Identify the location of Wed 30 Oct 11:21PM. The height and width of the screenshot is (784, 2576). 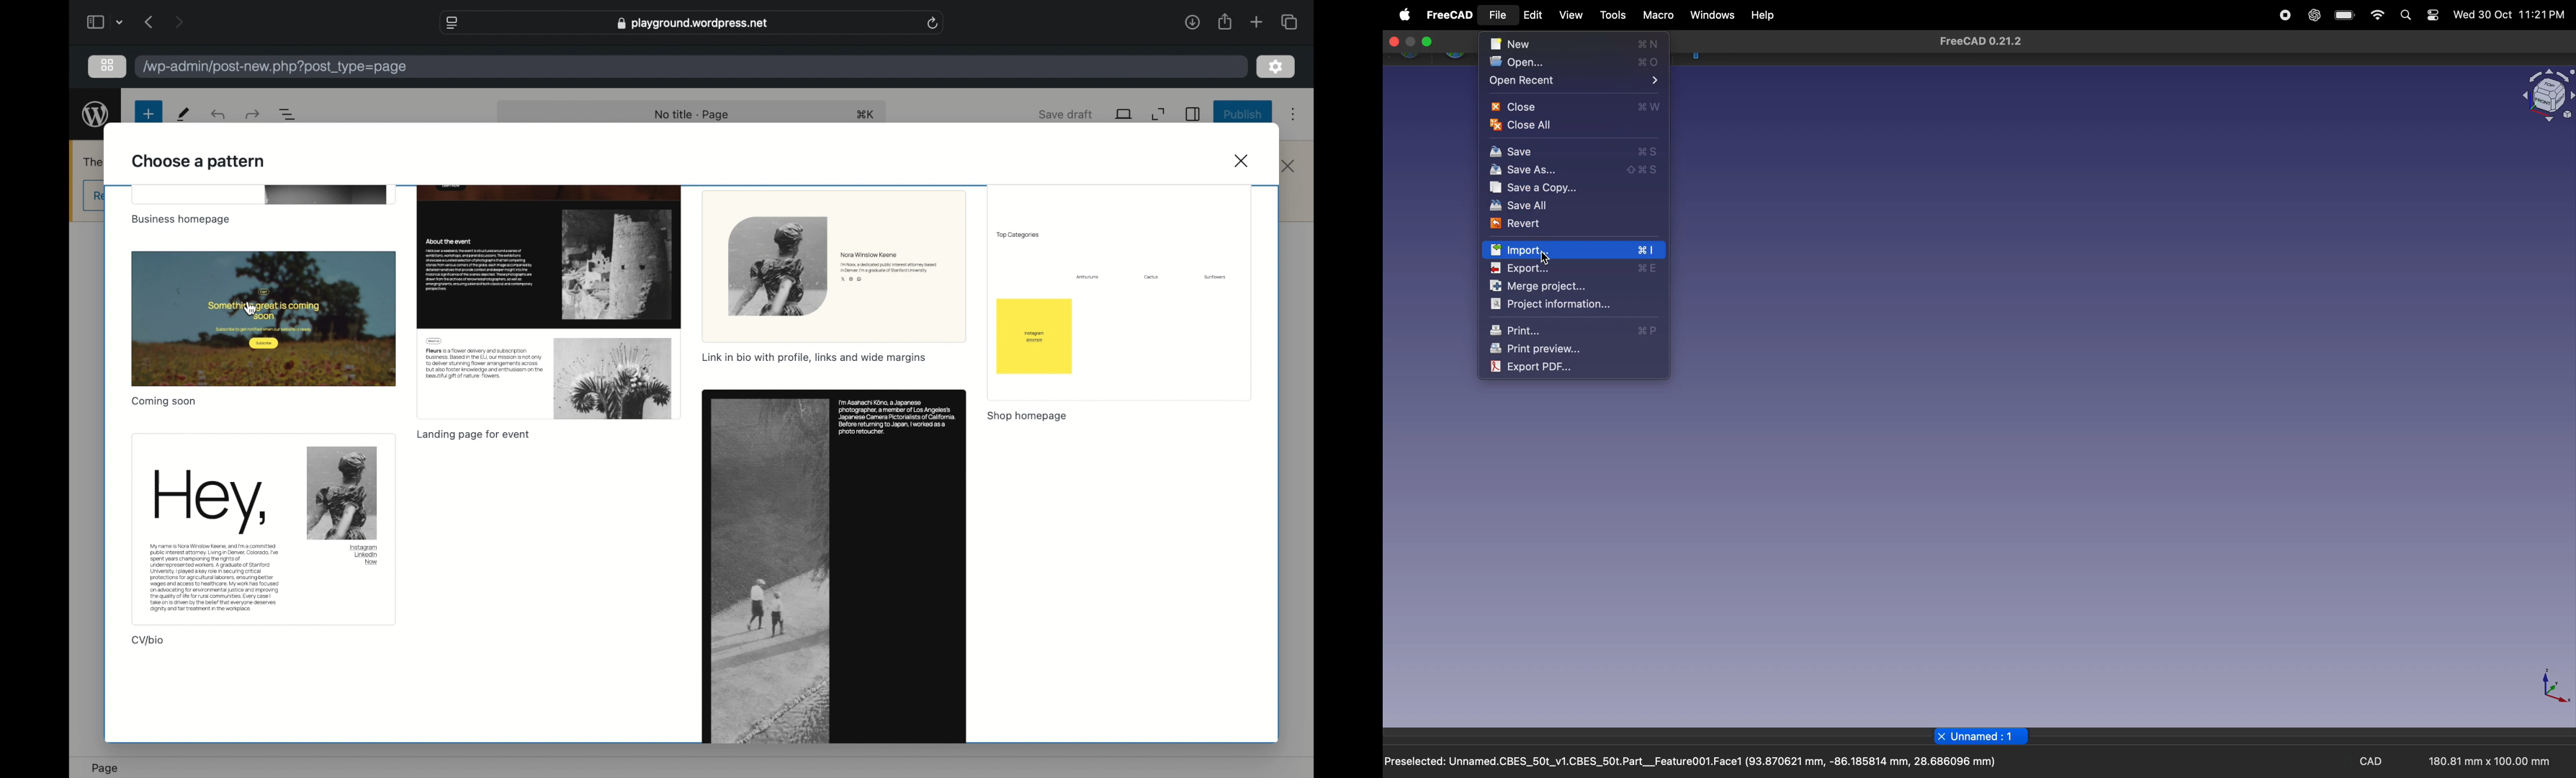
(2509, 15).